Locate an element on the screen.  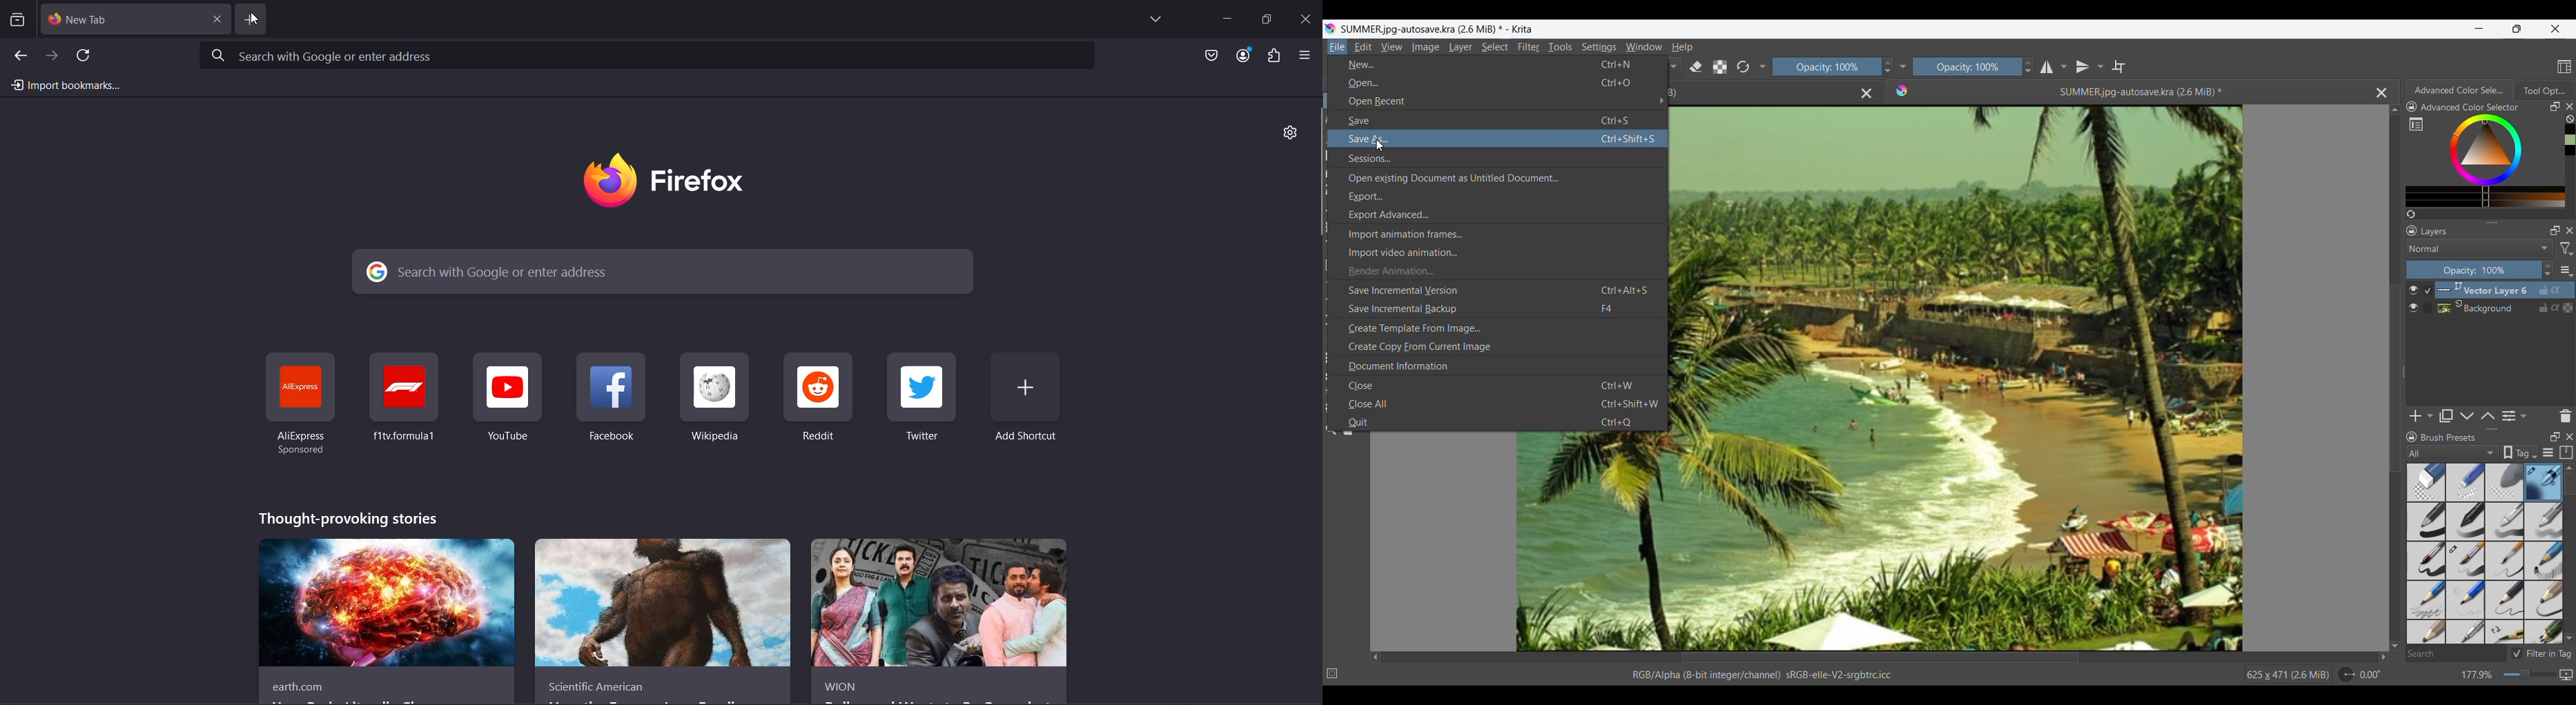
Change height of panels attached to this line is located at coordinates (2470, 429).